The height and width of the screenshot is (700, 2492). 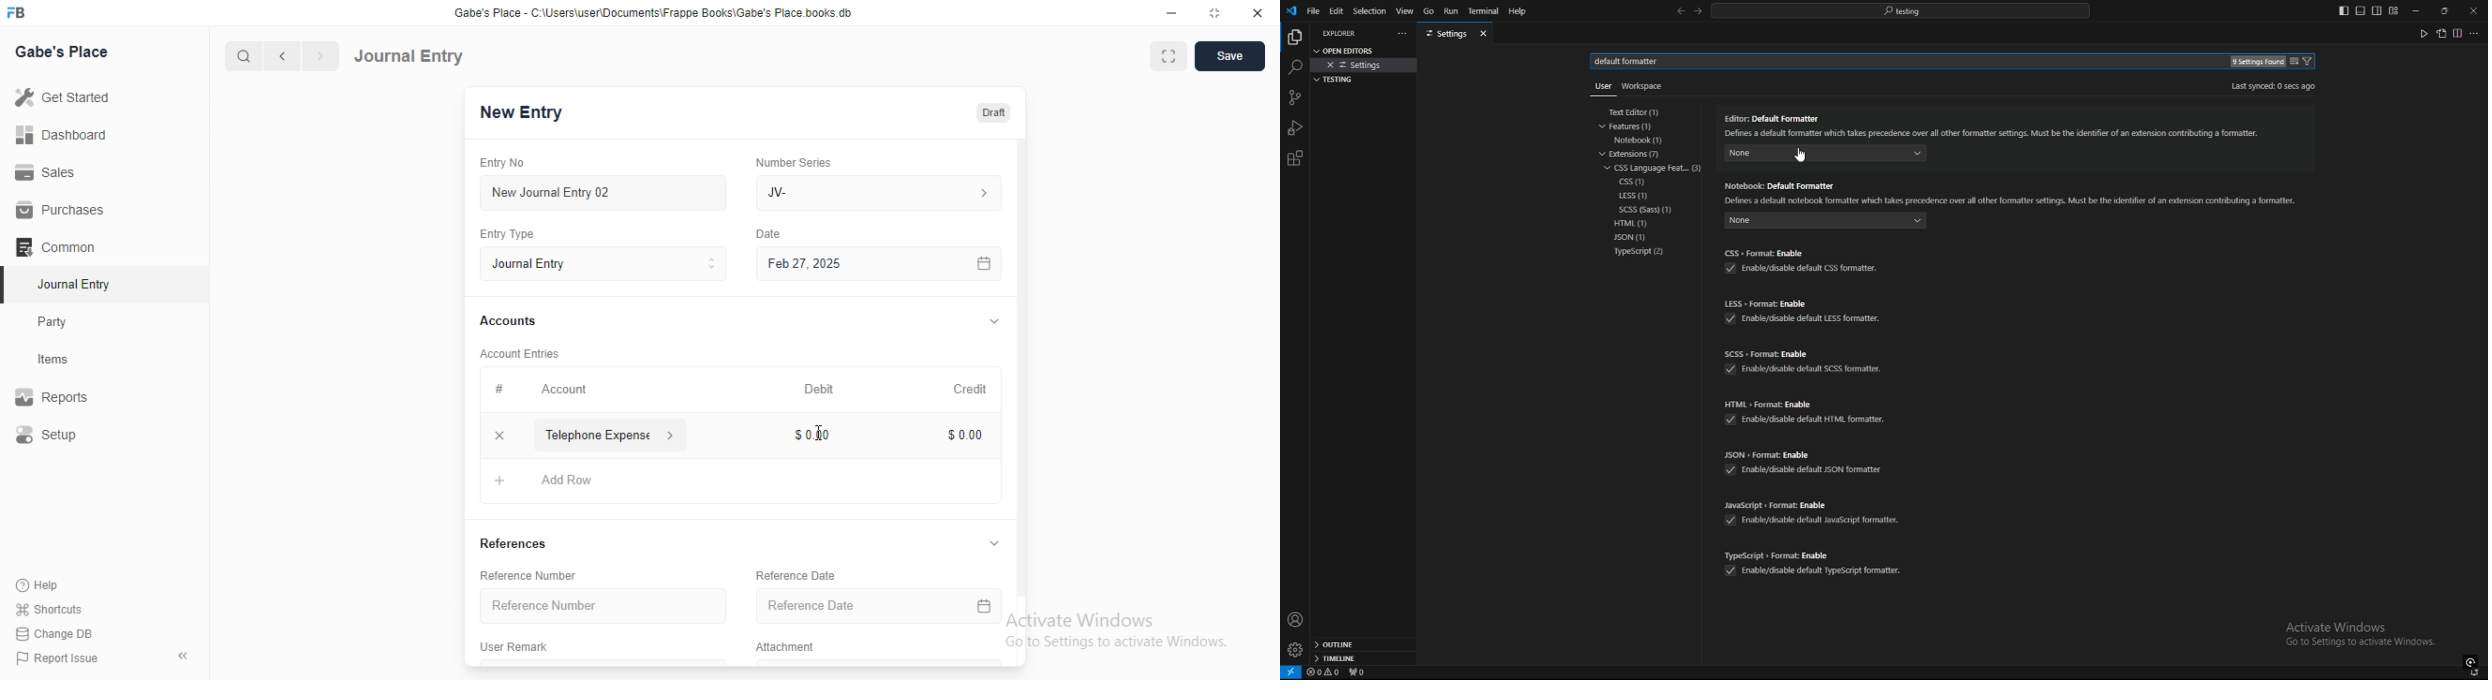 What do you see at coordinates (412, 55) in the screenshot?
I see `Journal Entry` at bounding box center [412, 55].